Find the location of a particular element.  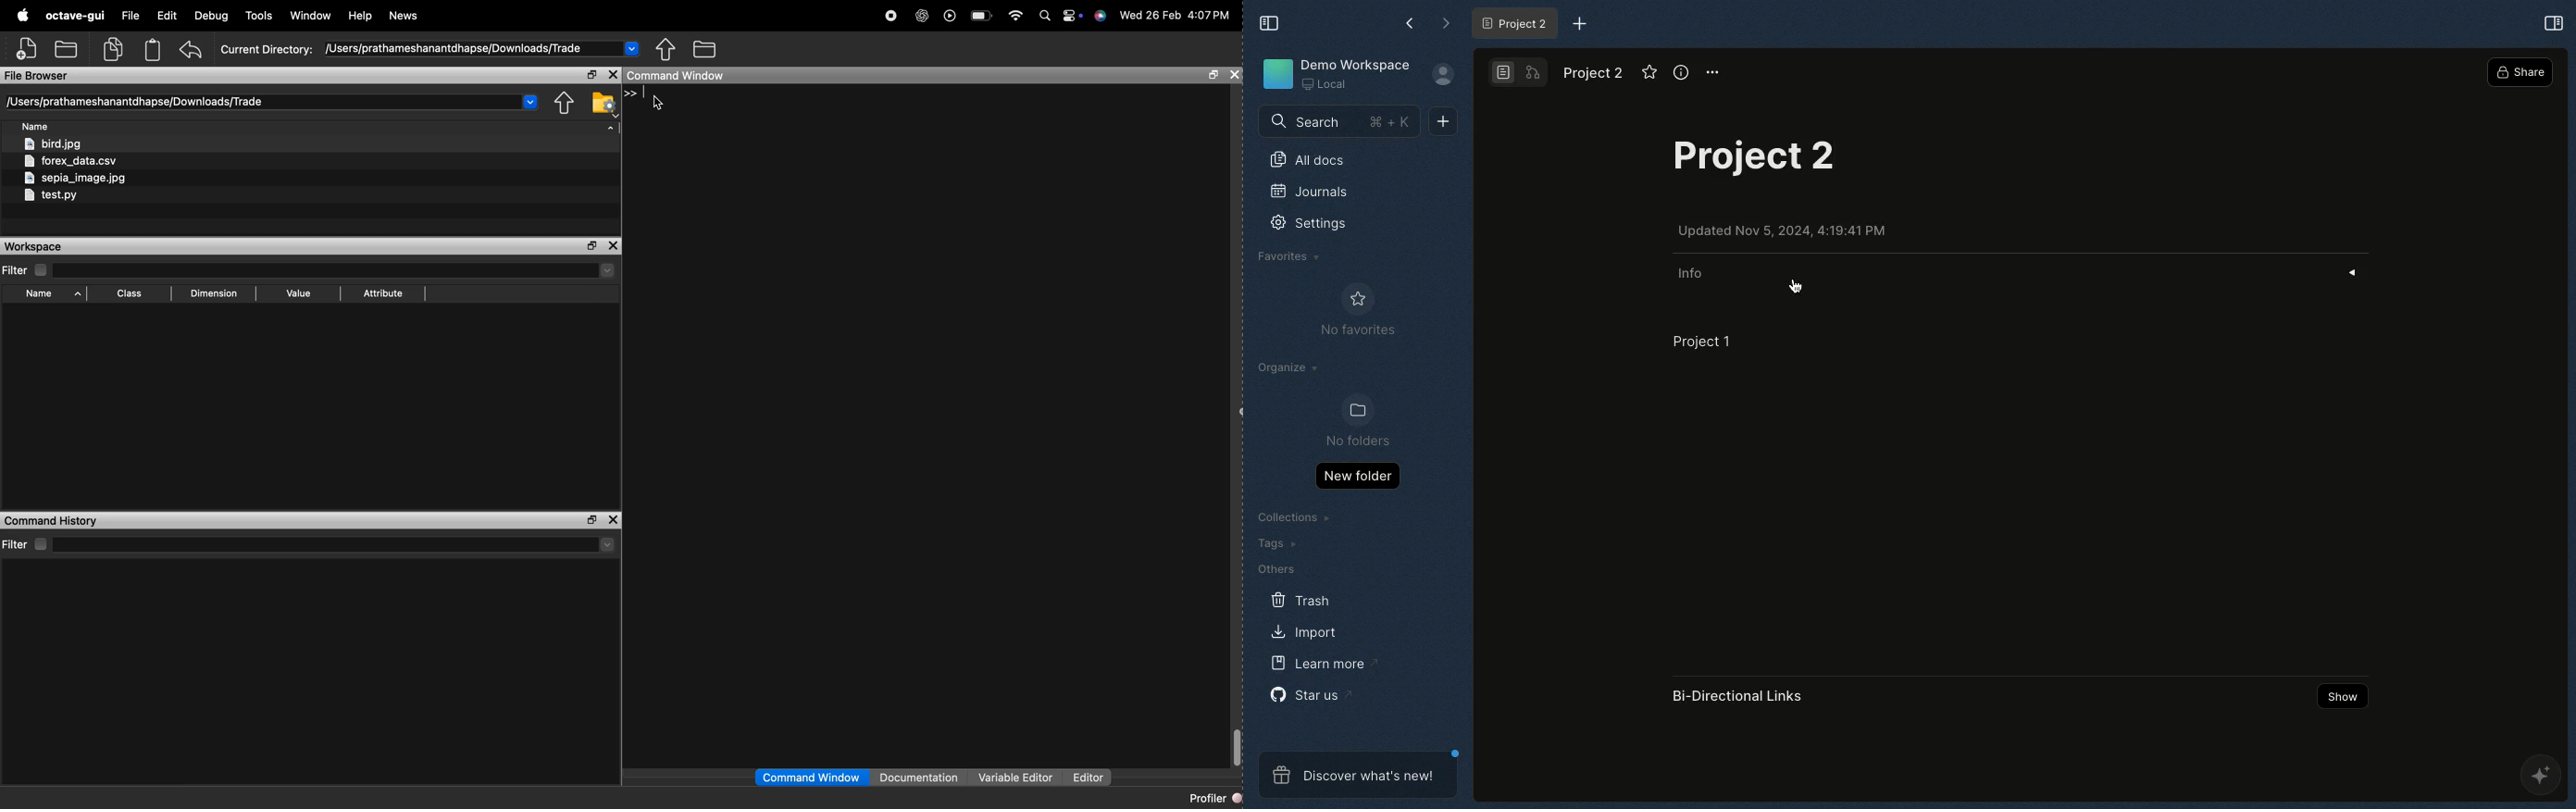

Others is located at coordinates (1273, 568).